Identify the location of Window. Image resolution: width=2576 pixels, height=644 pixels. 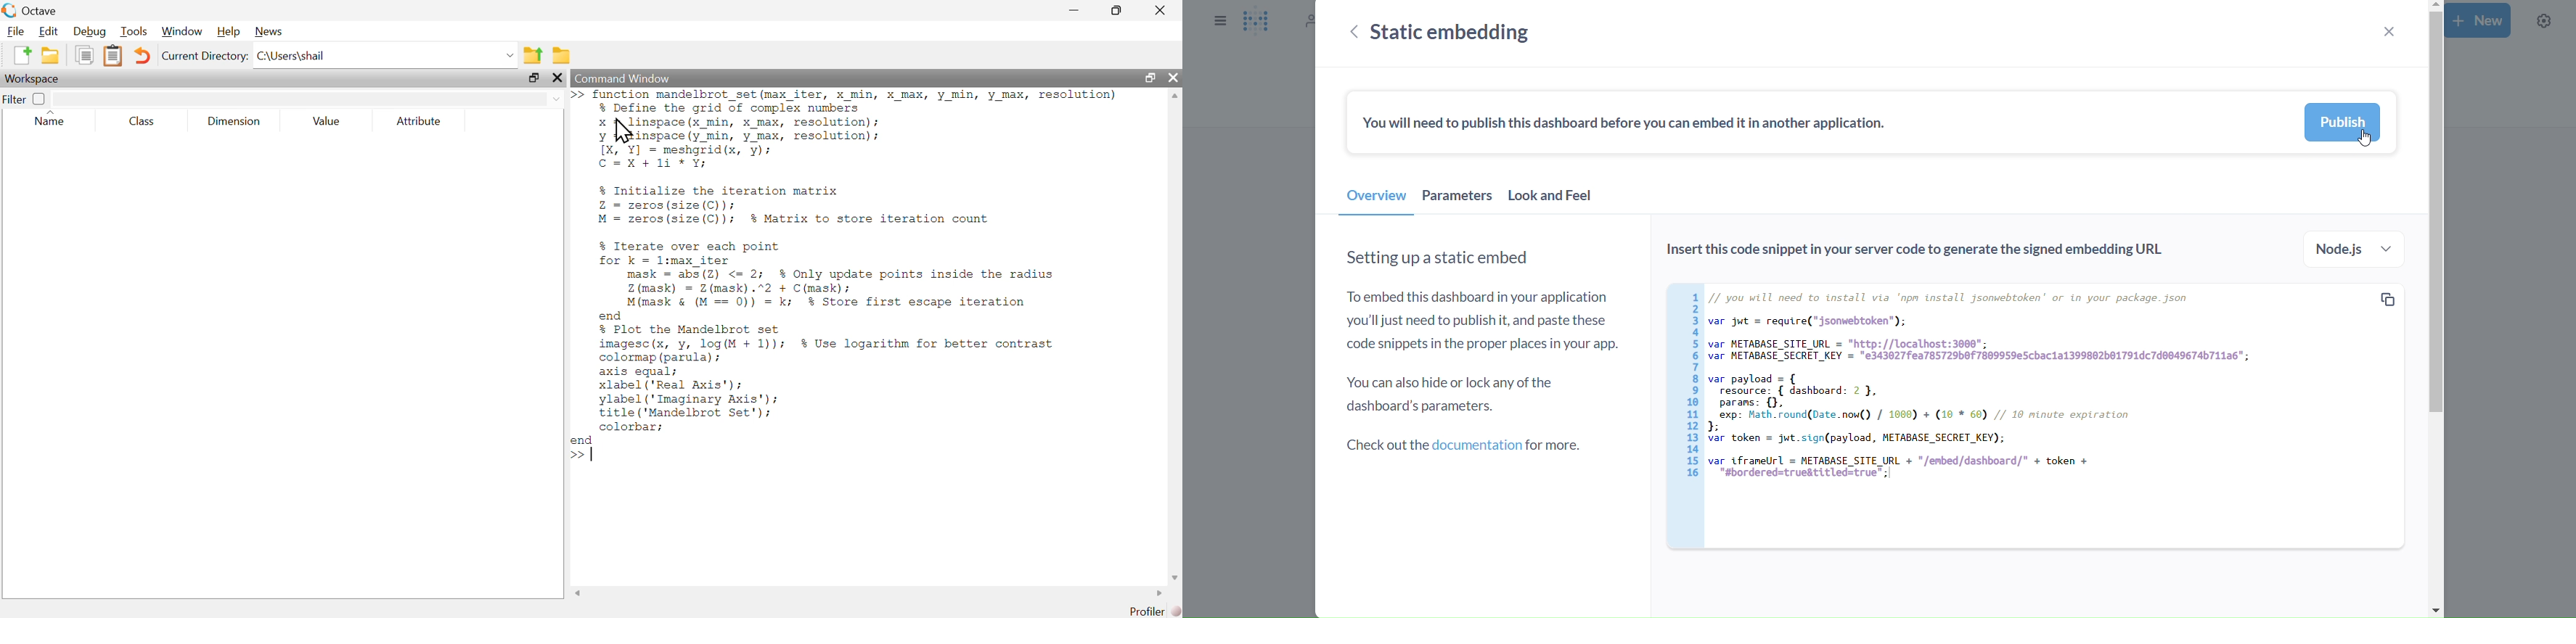
(180, 32).